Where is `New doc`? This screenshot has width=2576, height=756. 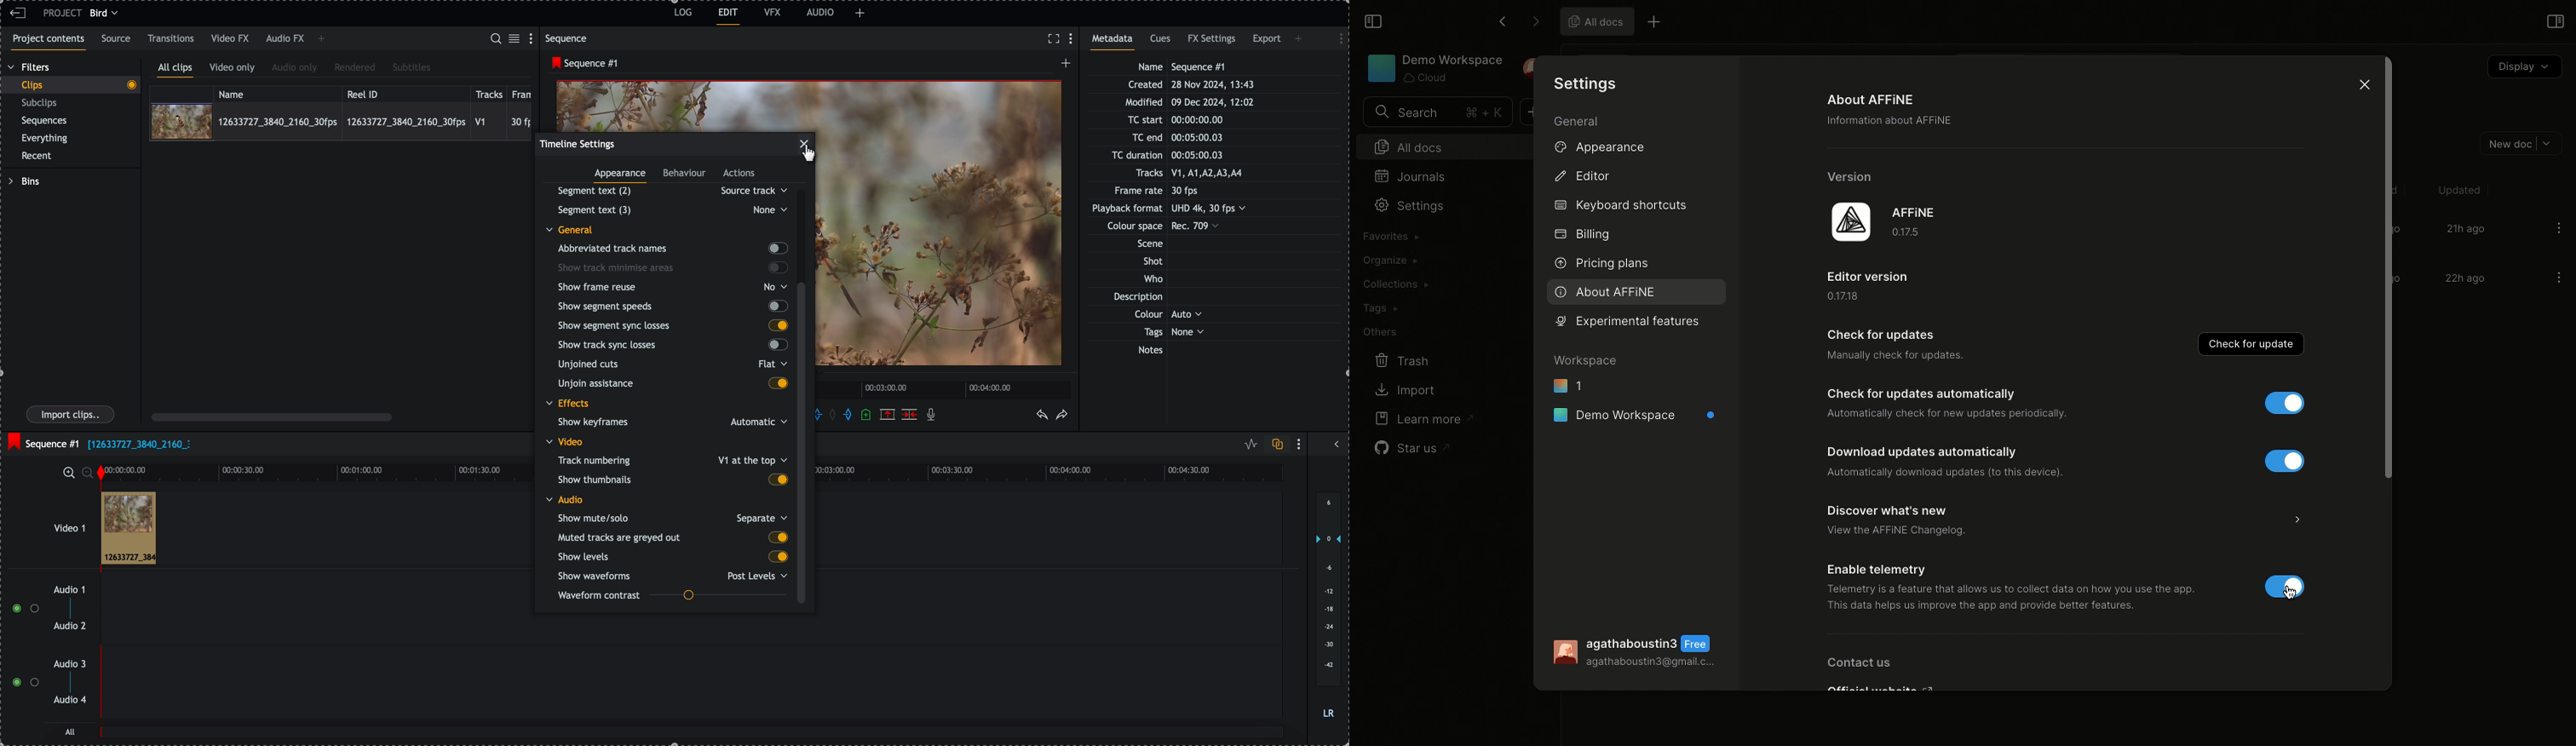 New doc is located at coordinates (2517, 142).